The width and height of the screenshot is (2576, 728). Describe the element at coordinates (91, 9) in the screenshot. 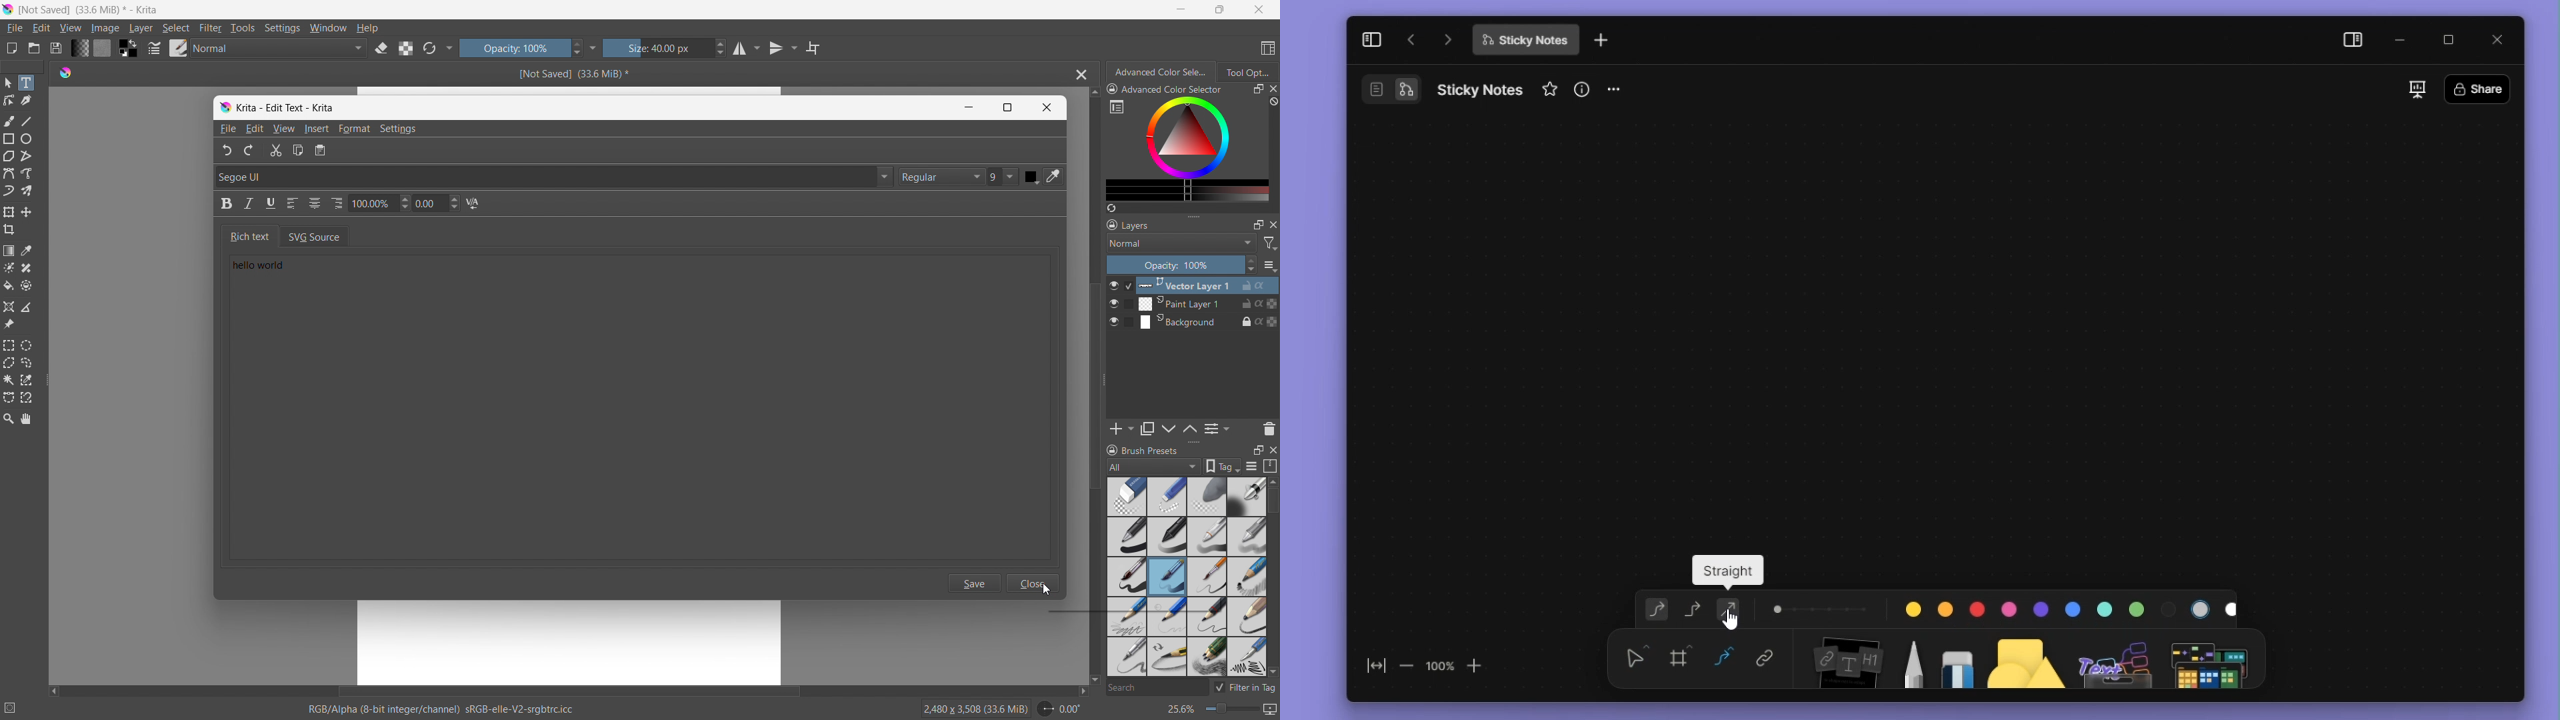

I see `not saved (33.5 MB)* - Krita` at that location.